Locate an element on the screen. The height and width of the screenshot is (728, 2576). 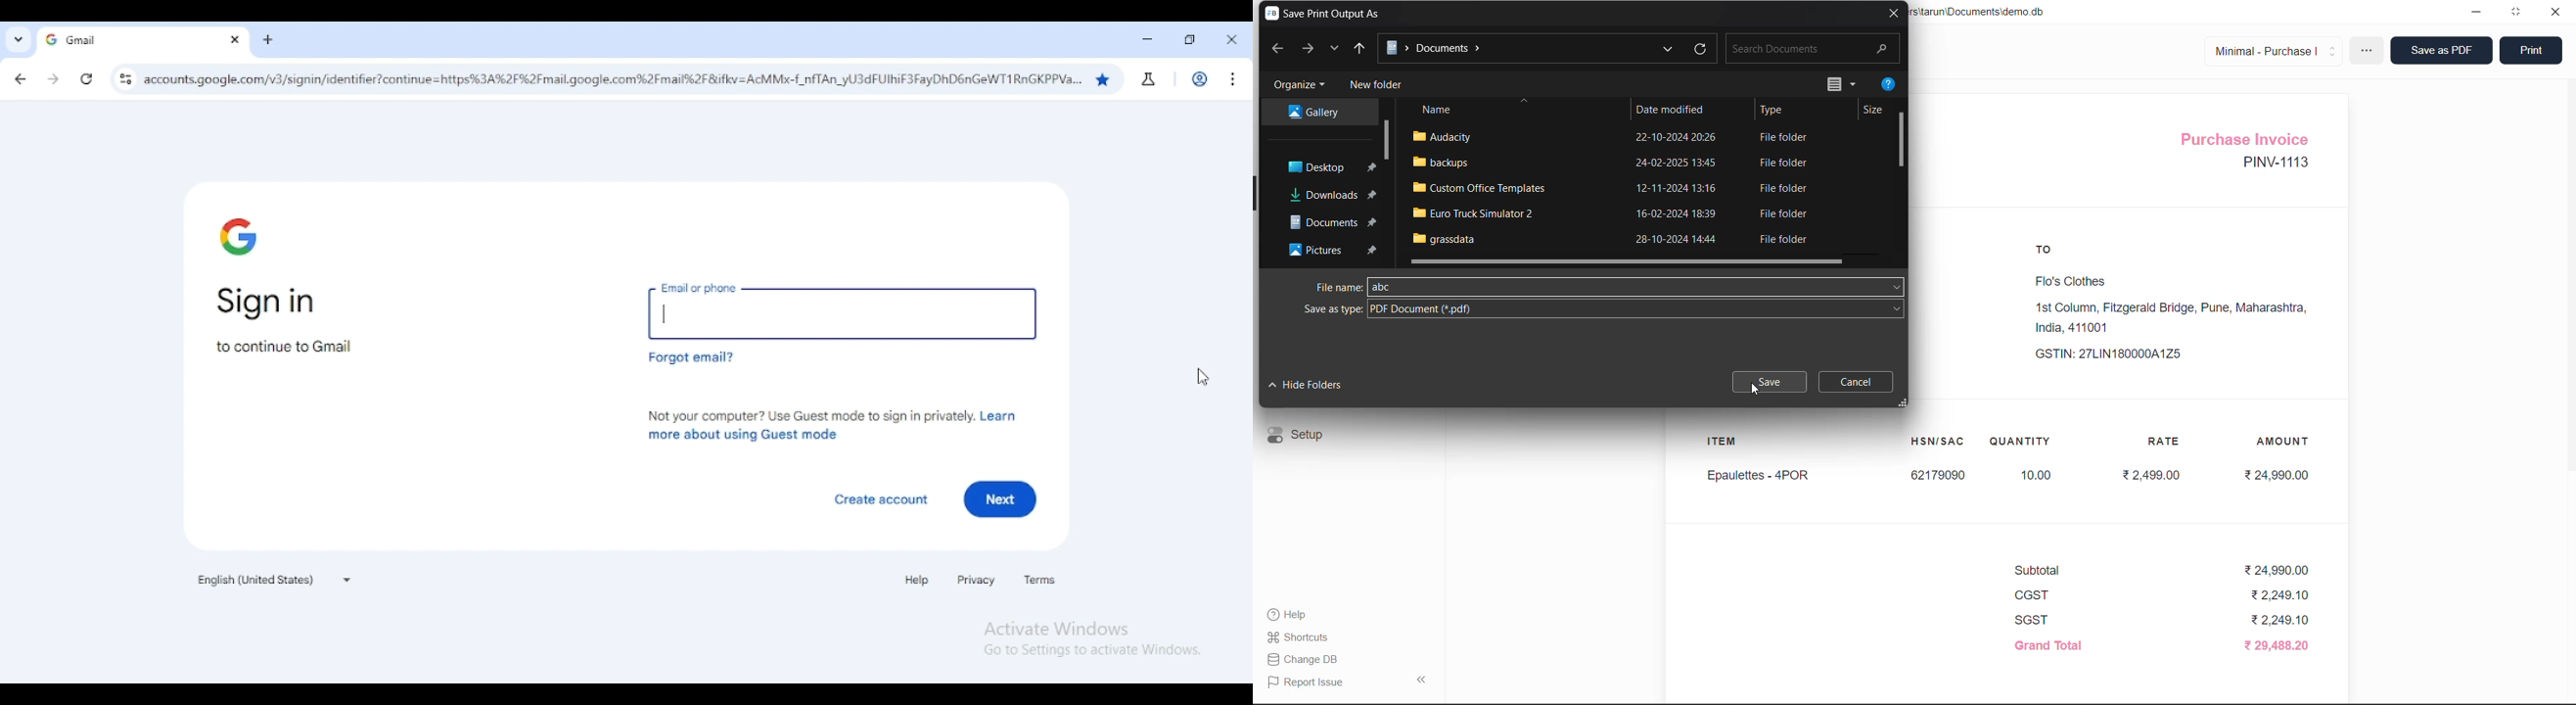
Gallery is located at coordinates (1321, 113).